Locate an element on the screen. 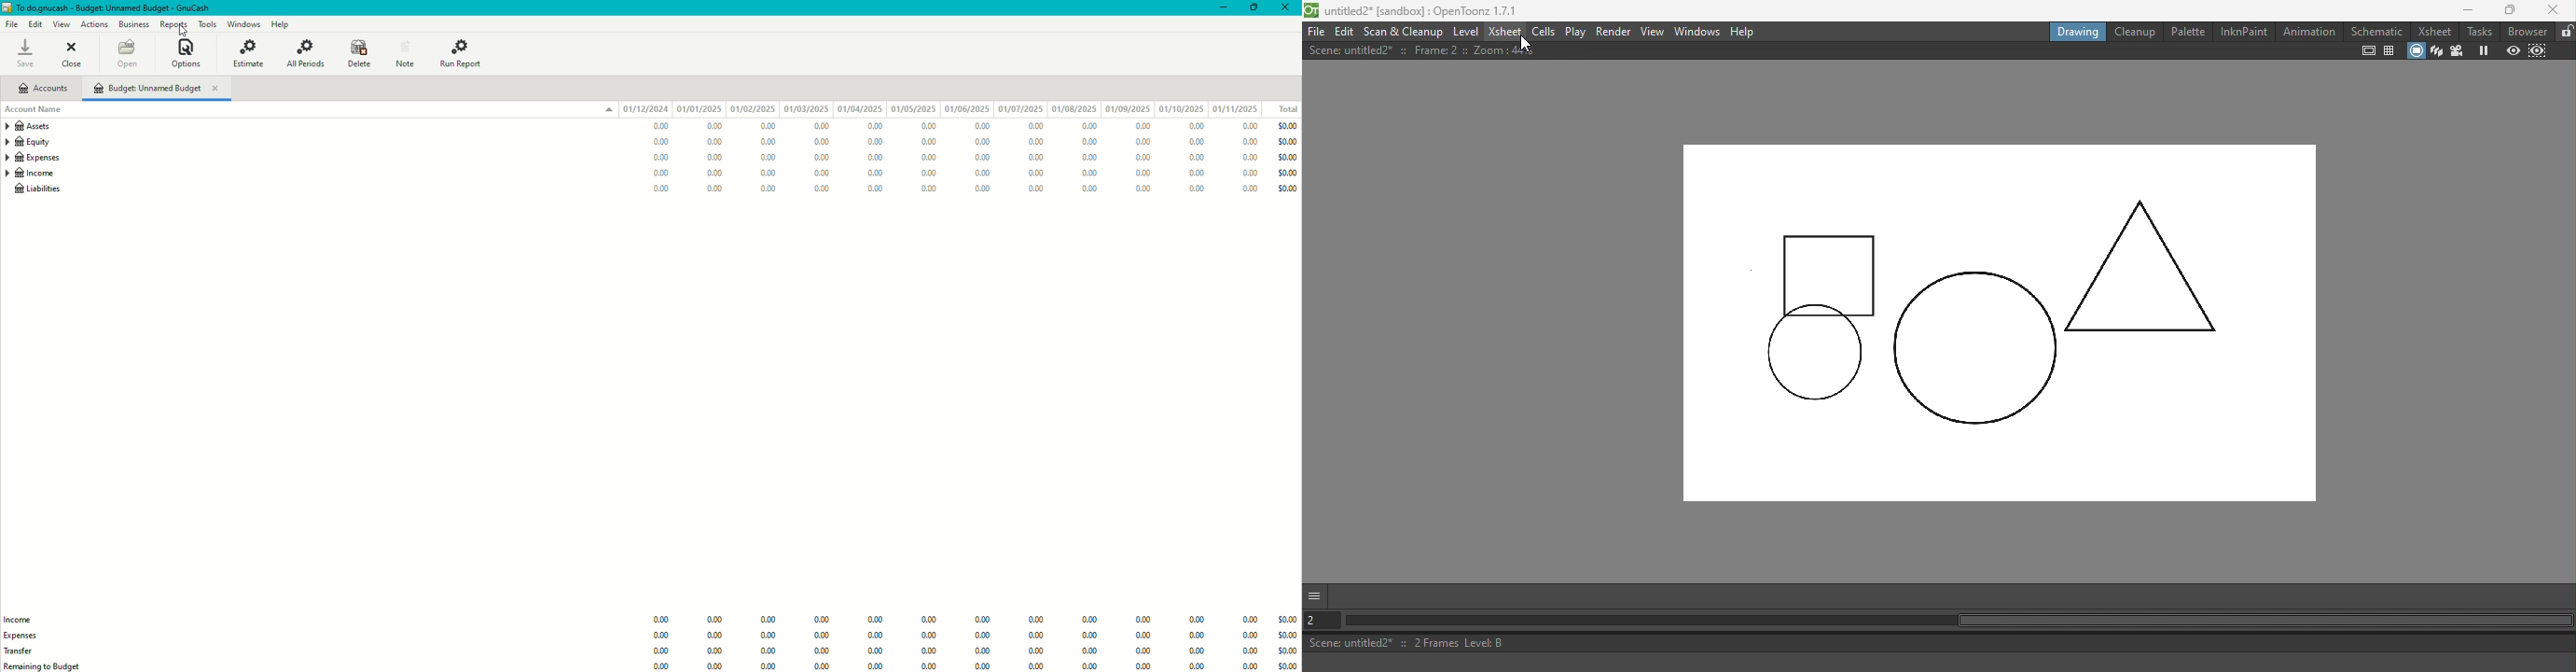 The height and width of the screenshot is (672, 2576). 0.00 is located at coordinates (1088, 653).